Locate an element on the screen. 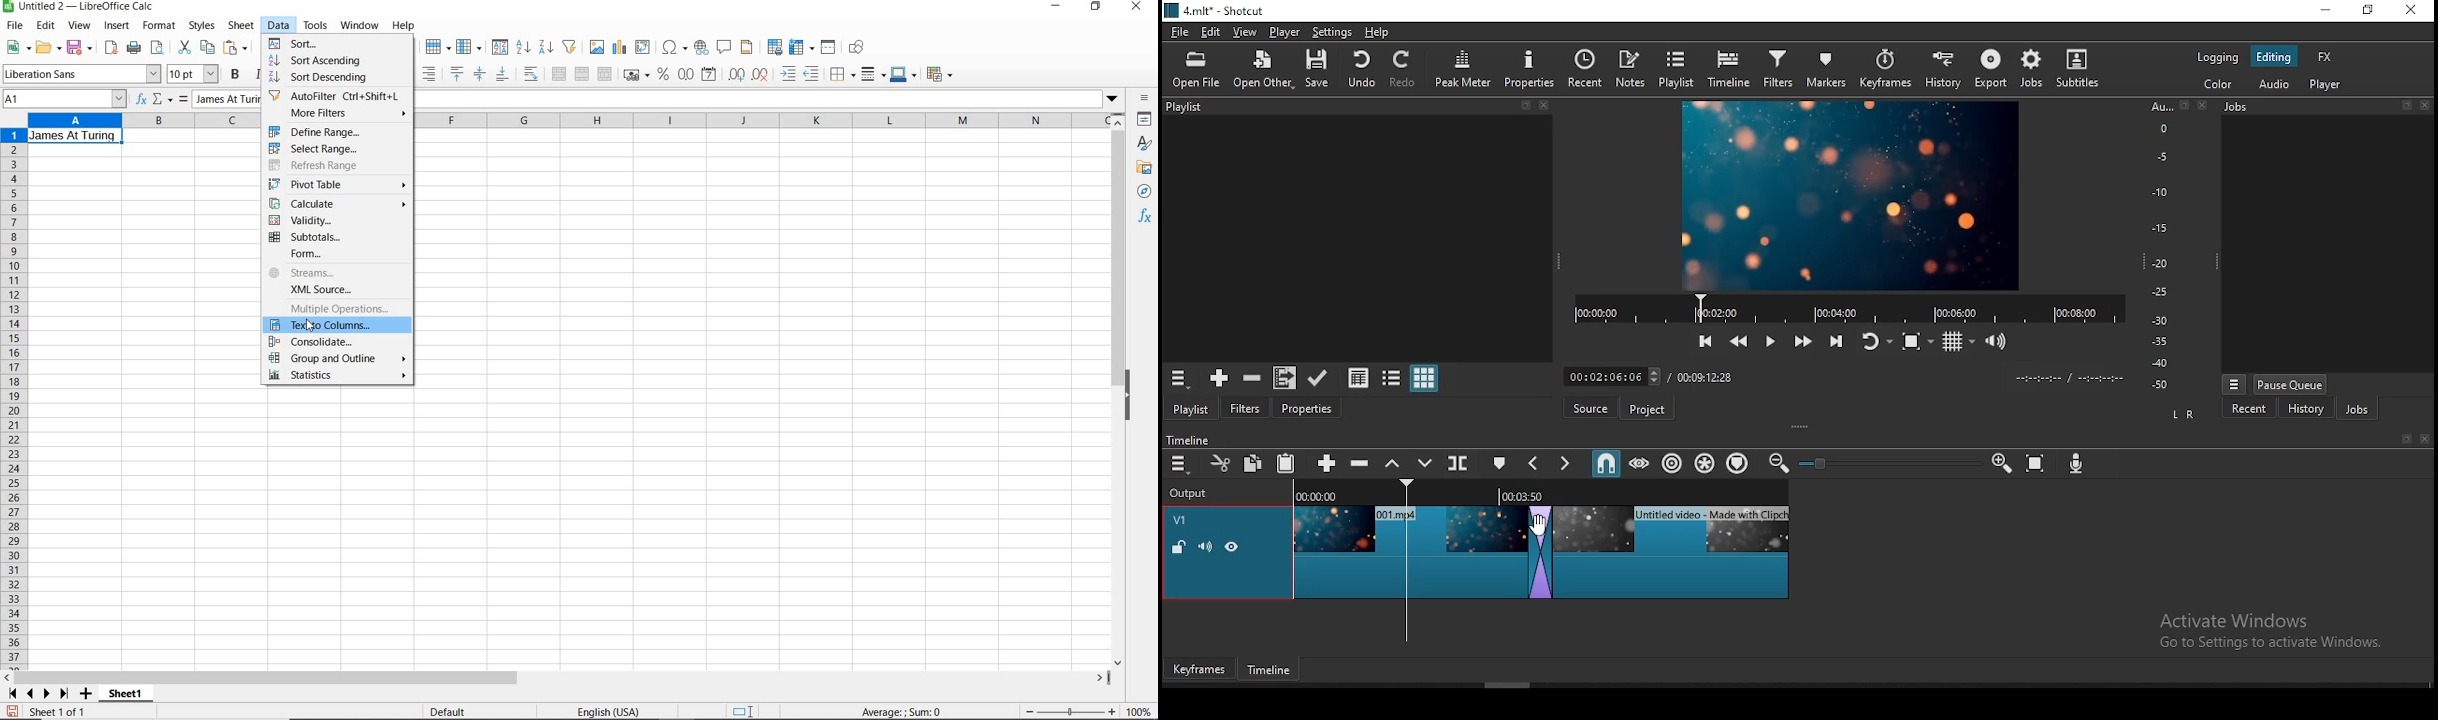  paste is located at coordinates (1285, 463).